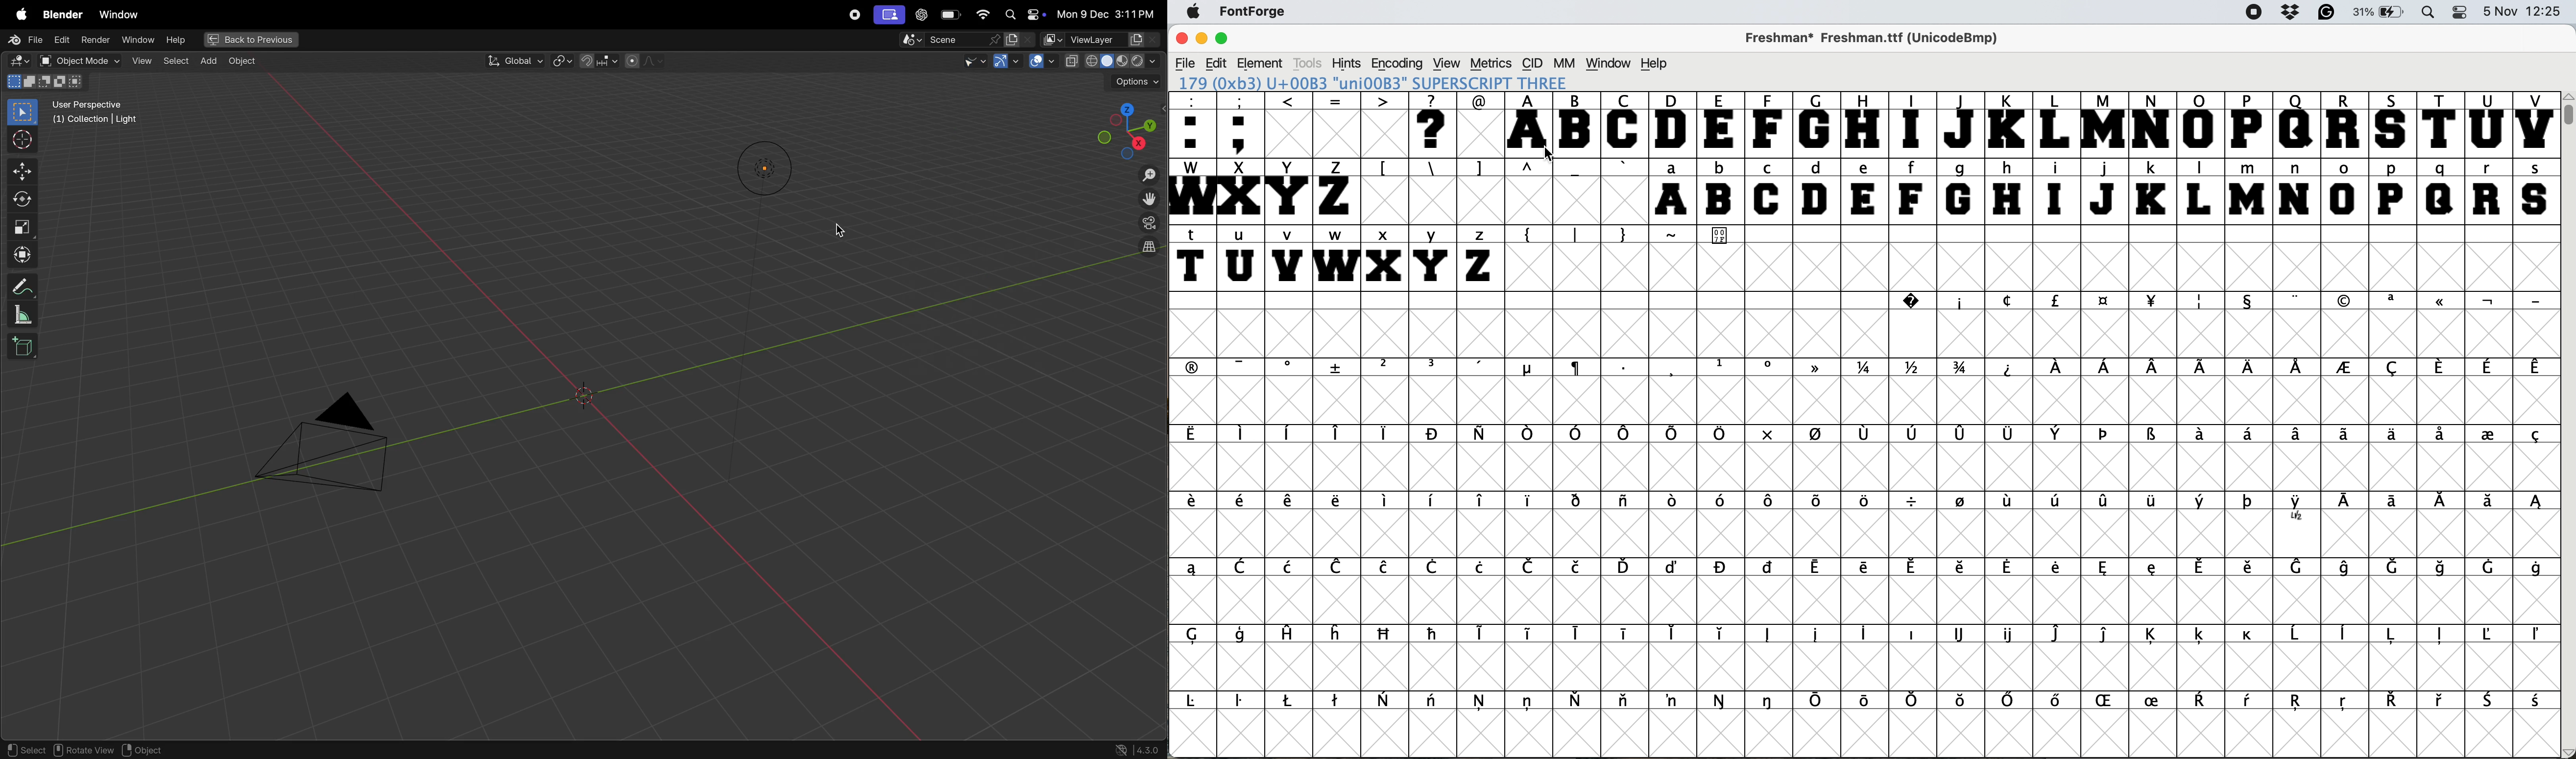 This screenshot has height=784, width=2576. What do you see at coordinates (1433, 434) in the screenshot?
I see `symbol` at bounding box center [1433, 434].